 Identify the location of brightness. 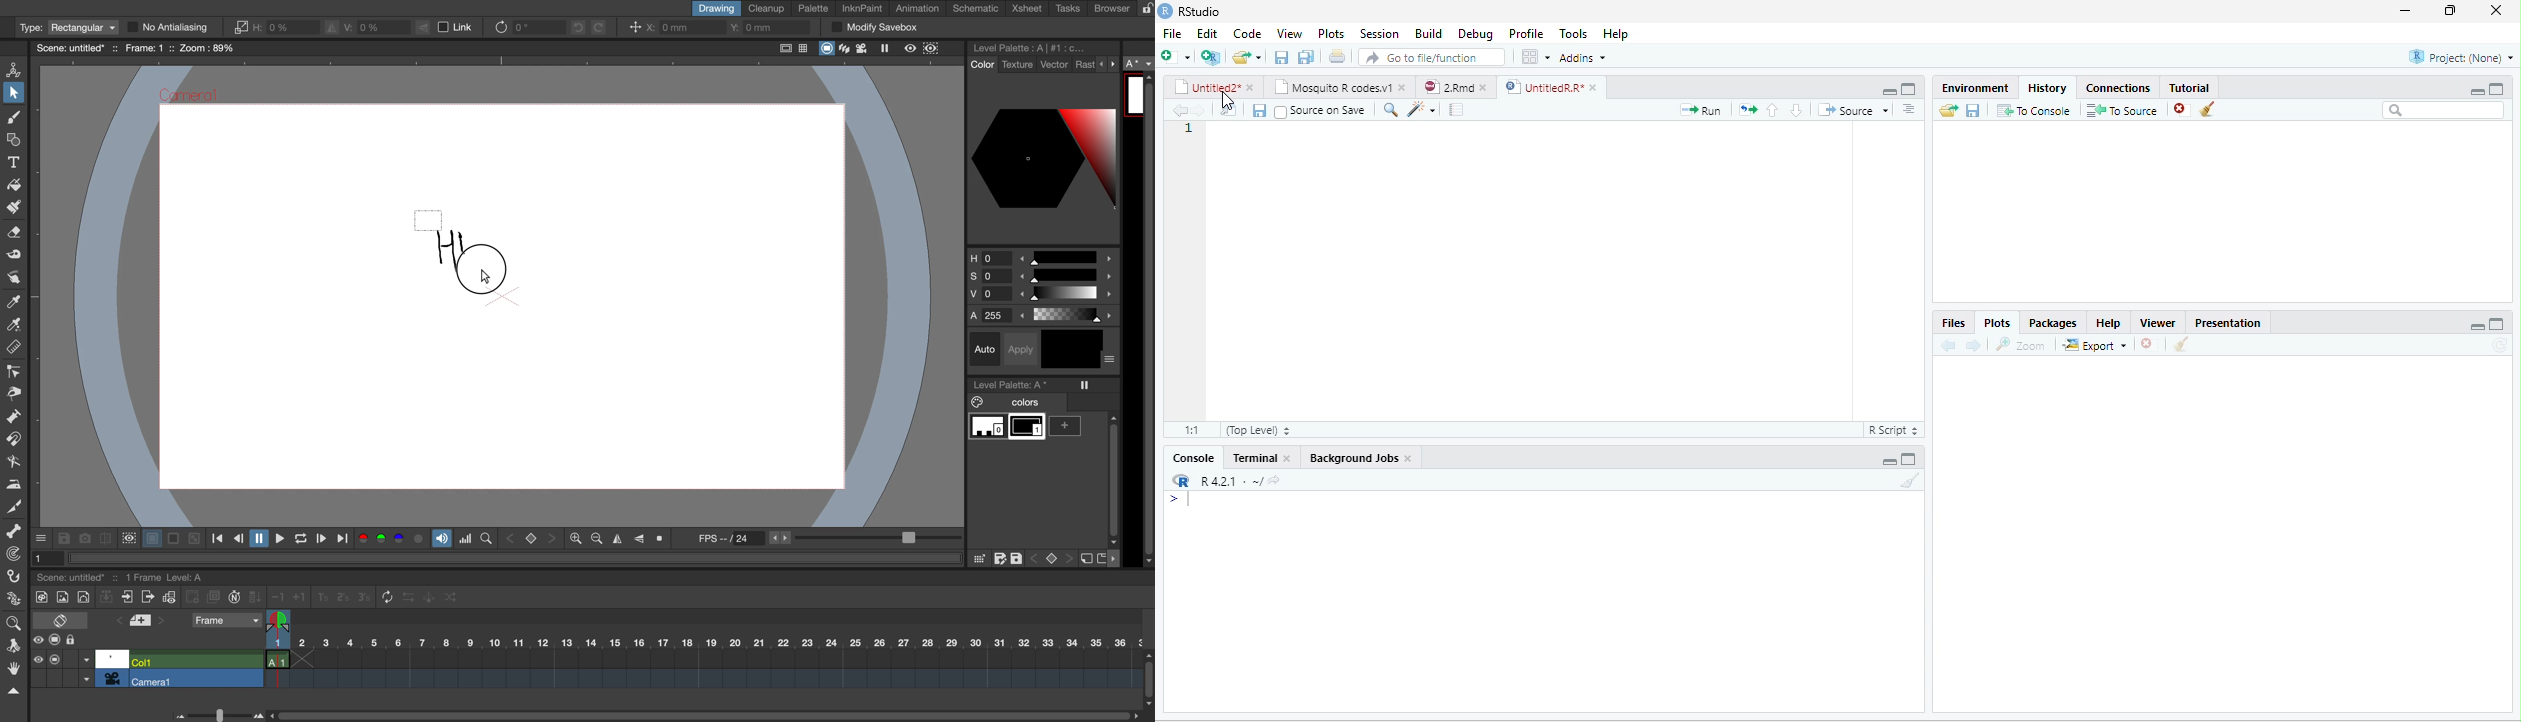
(1044, 296).